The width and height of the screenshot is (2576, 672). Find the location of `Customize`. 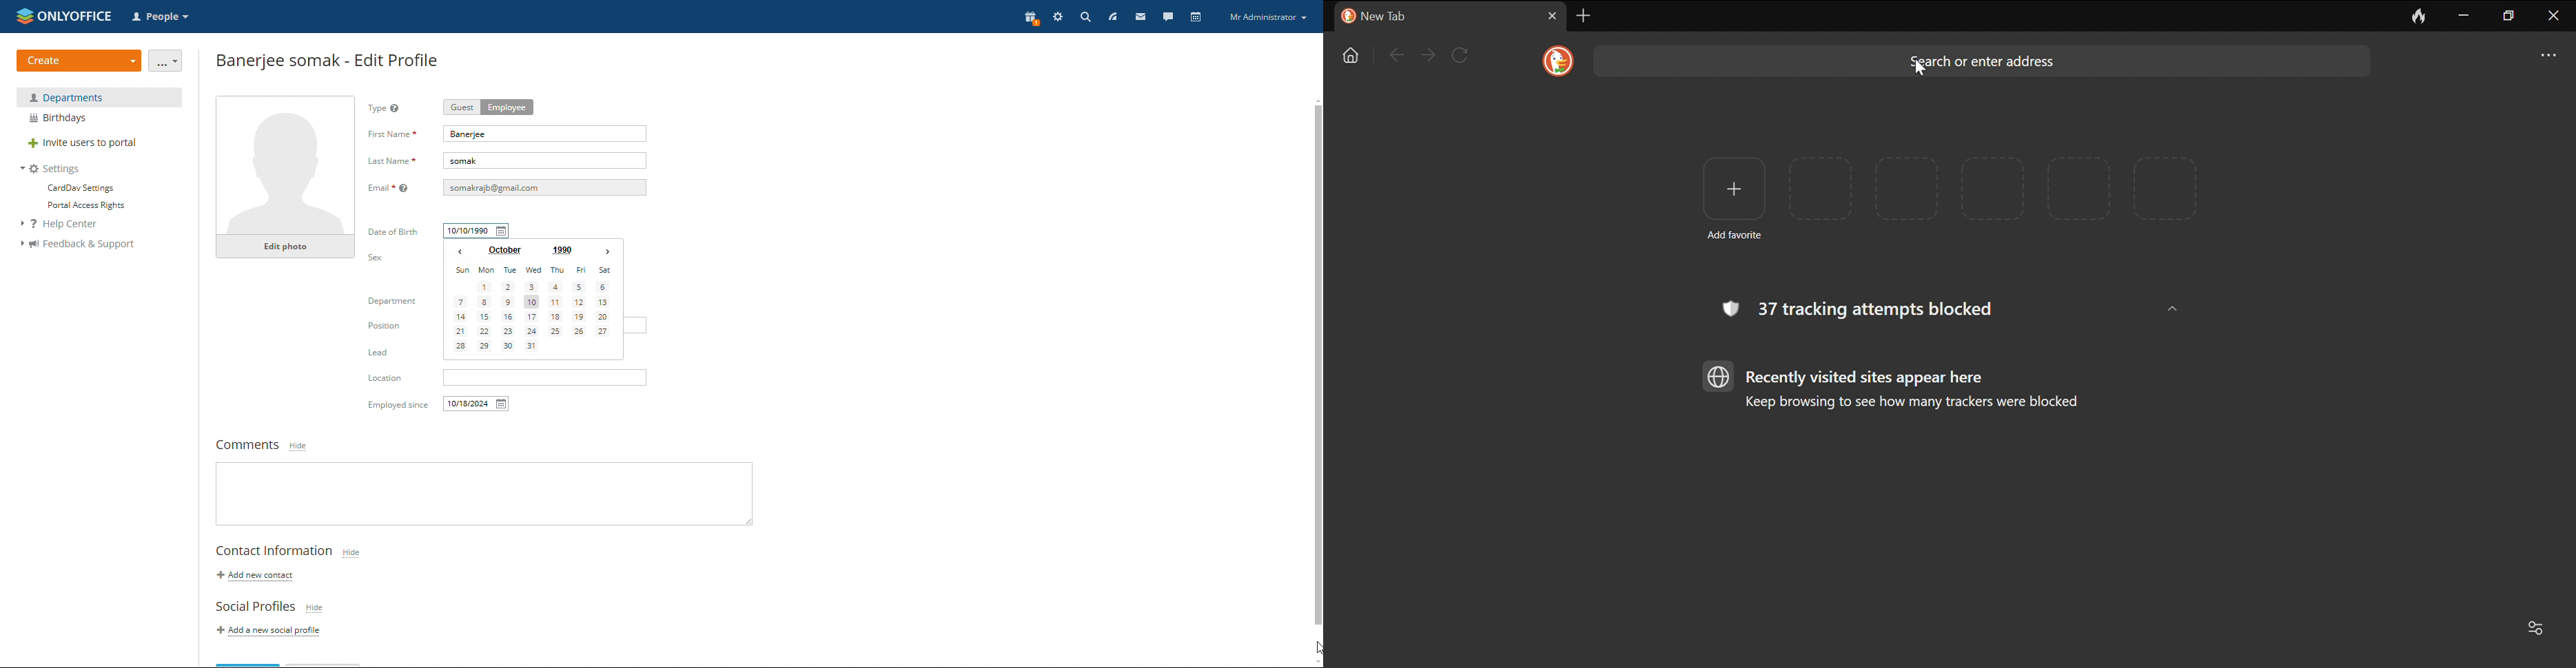

Customize is located at coordinates (2541, 630).